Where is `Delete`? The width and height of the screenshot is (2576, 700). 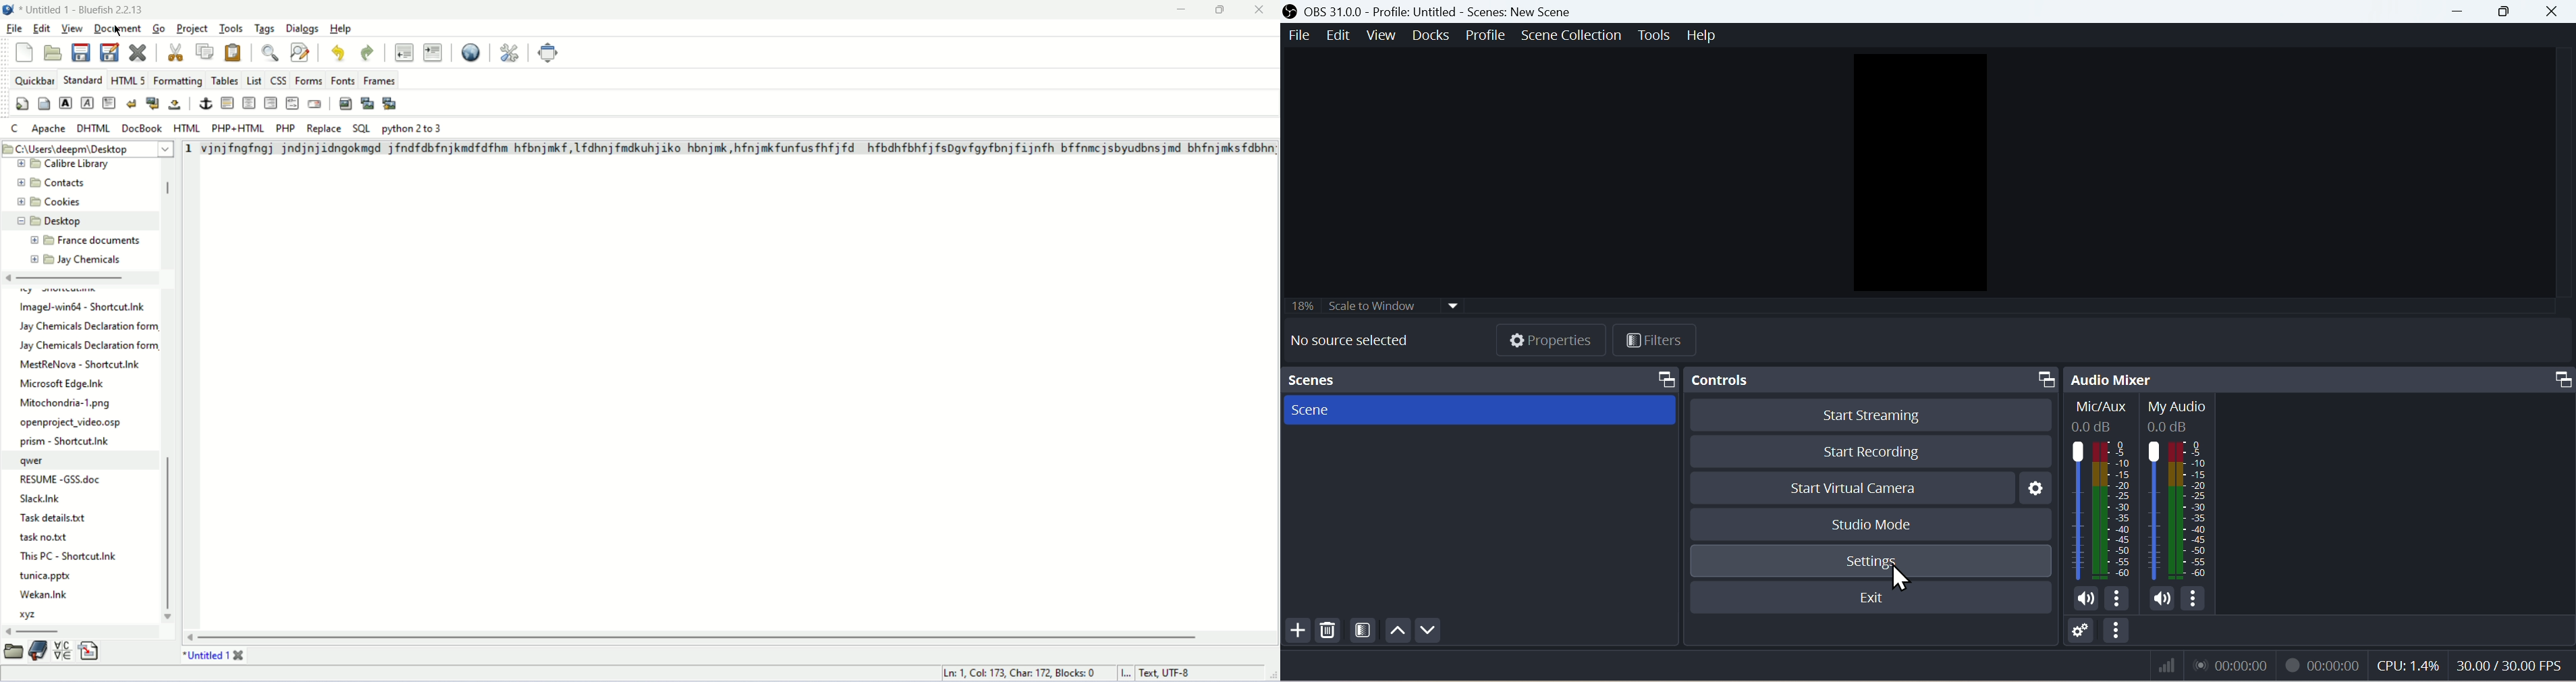 Delete is located at coordinates (1328, 633).